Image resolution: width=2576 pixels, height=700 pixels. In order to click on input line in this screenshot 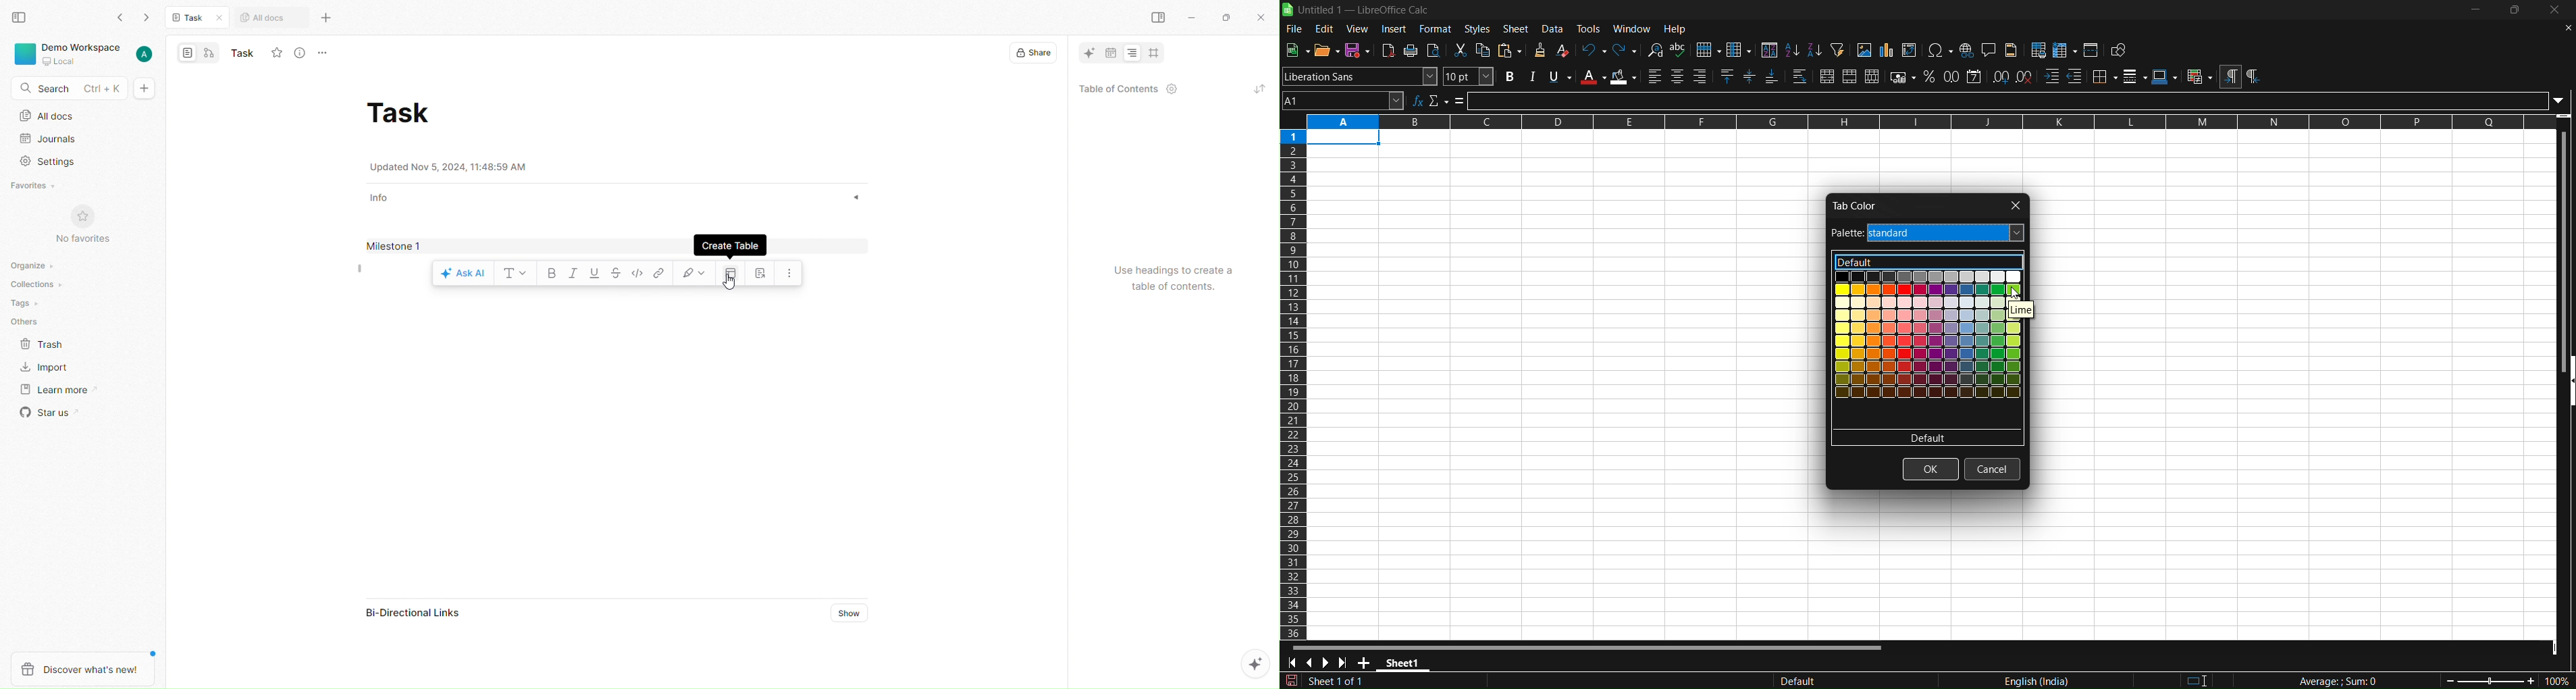, I will do `click(2019, 100)`.